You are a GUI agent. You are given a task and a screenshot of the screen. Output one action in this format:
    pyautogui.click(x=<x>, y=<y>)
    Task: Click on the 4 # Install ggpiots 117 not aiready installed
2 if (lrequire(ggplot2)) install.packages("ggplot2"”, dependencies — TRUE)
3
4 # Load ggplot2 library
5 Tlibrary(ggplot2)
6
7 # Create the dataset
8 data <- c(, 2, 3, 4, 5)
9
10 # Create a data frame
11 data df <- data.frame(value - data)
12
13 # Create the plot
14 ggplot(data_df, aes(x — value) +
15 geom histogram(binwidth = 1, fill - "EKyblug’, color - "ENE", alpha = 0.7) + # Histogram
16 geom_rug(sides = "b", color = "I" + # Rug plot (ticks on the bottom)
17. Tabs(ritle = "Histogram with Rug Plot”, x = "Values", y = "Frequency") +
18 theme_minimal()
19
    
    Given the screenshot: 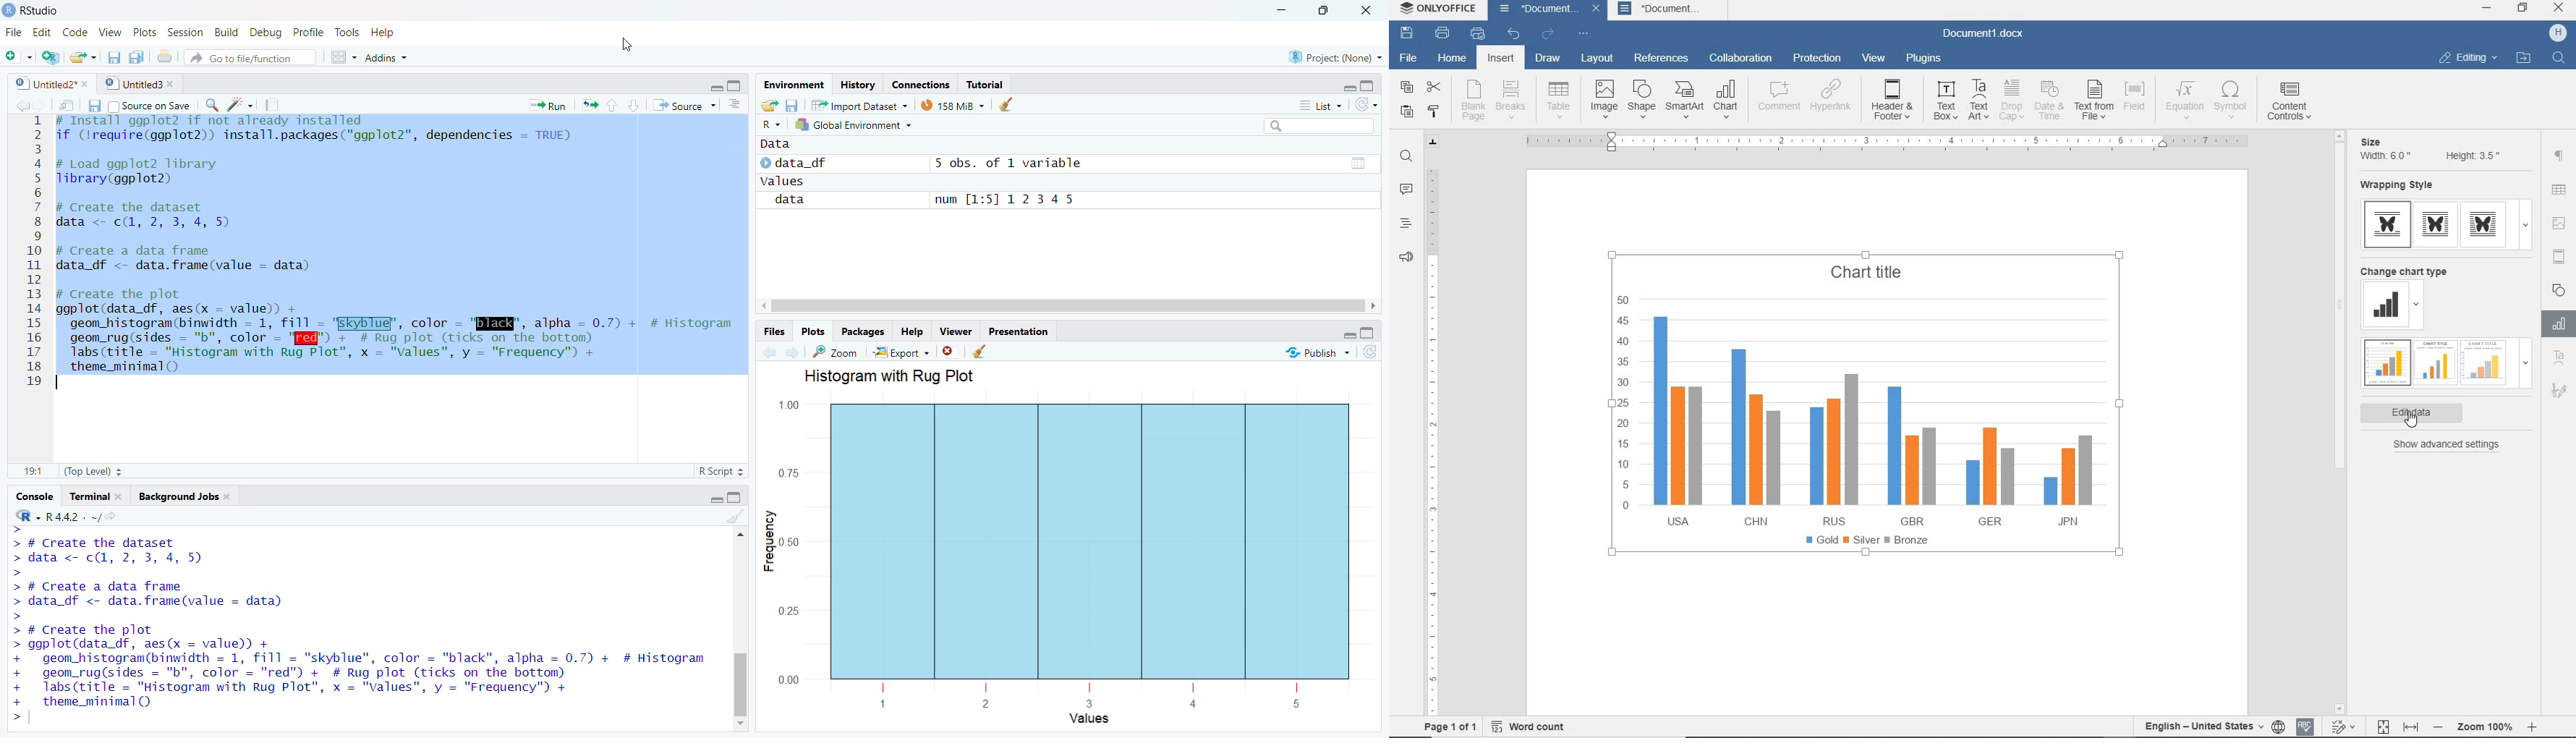 What is the action you would take?
    pyautogui.click(x=368, y=255)
    